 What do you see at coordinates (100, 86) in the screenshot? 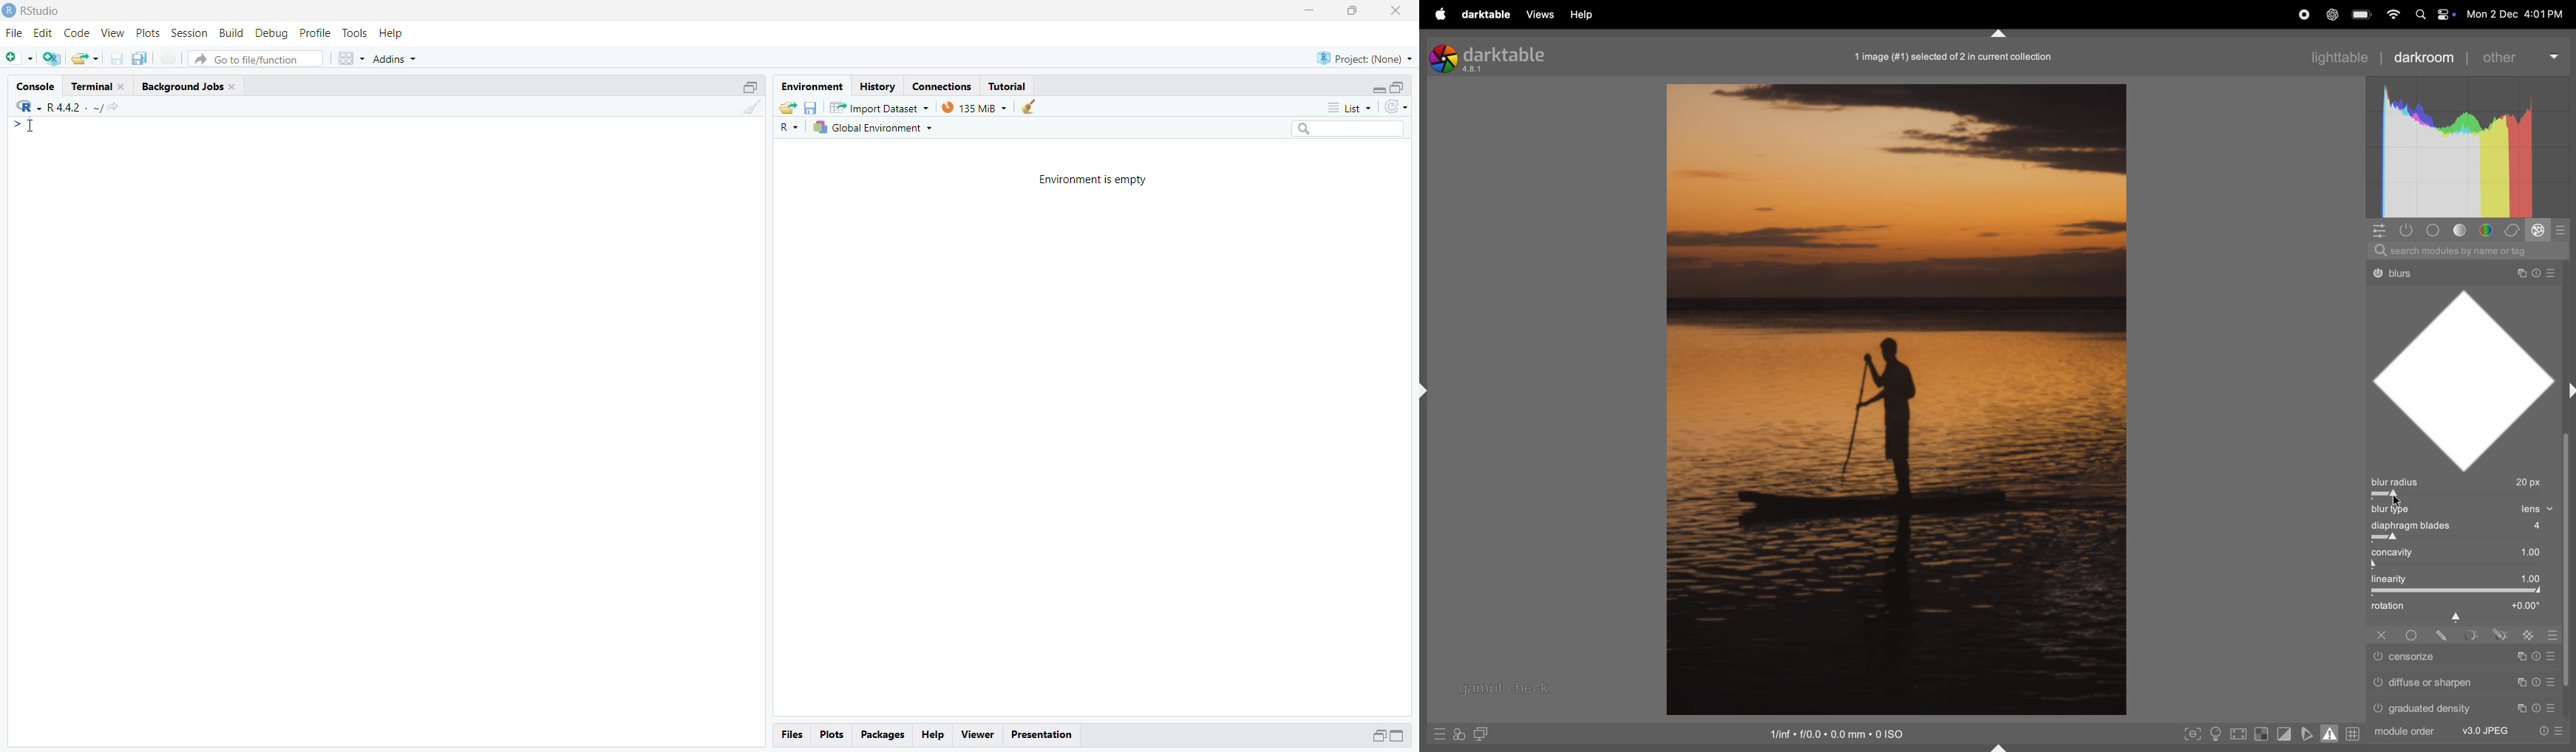
I see `Terminal` at bounding box center [100, 86].